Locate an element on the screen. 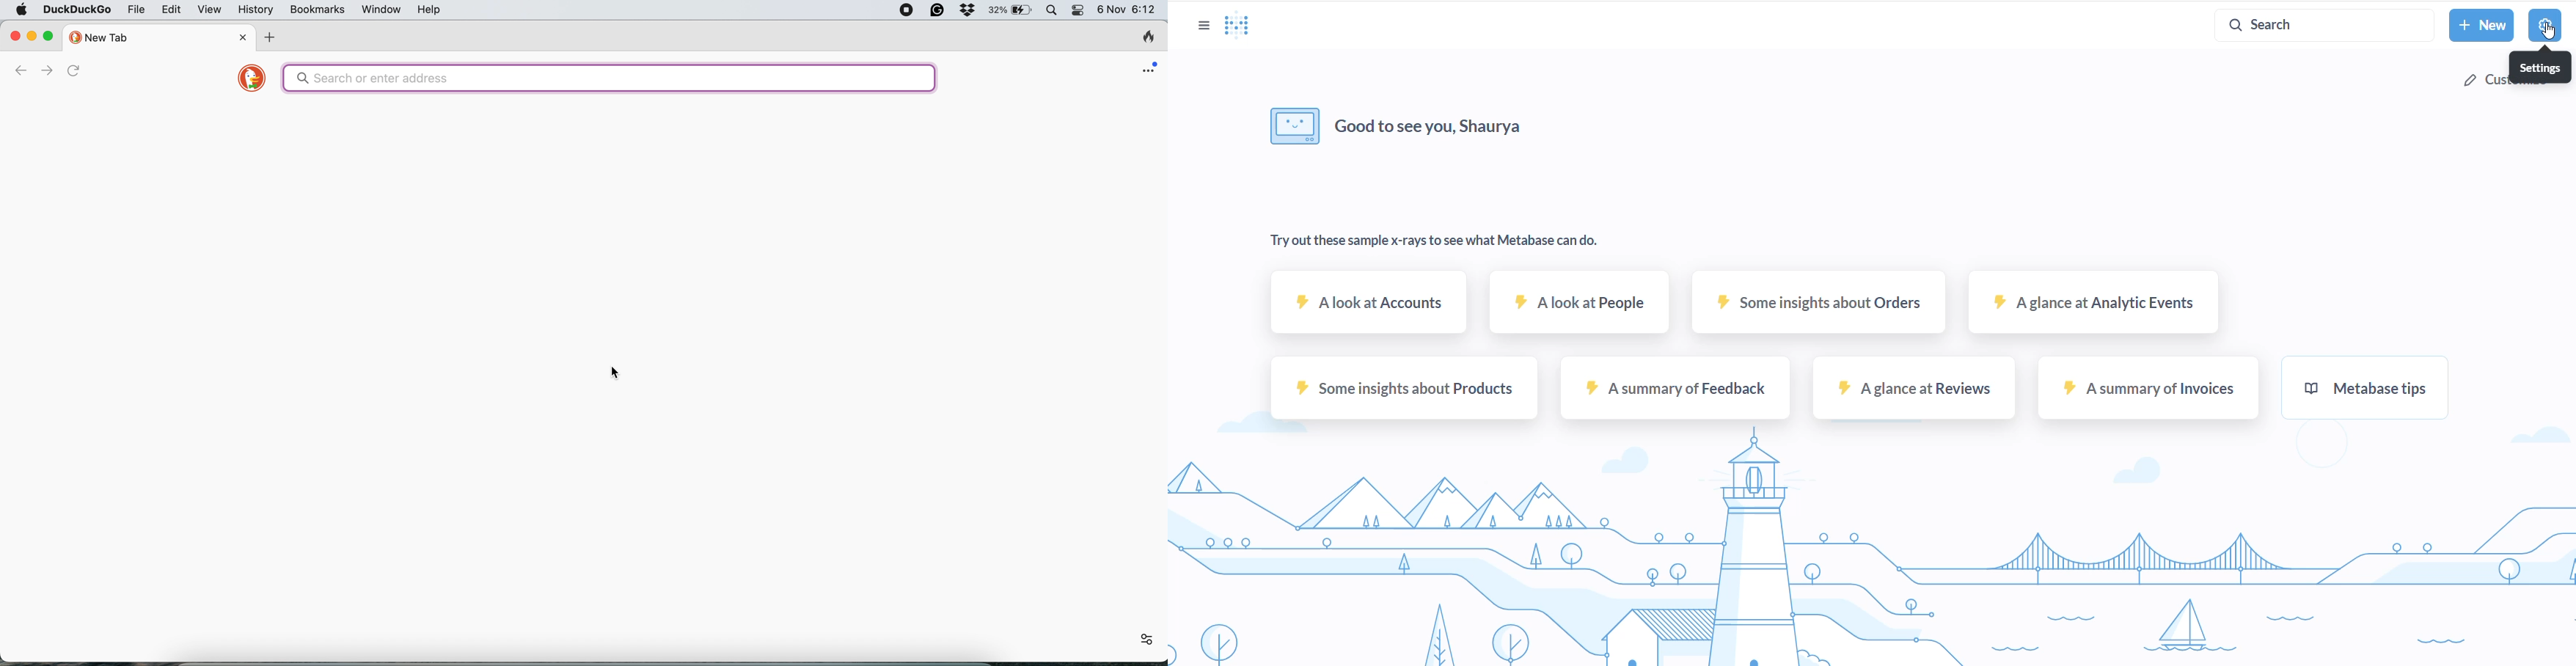 This screenshot has width=2576, height=672. close is located at coordinates (15, 34).